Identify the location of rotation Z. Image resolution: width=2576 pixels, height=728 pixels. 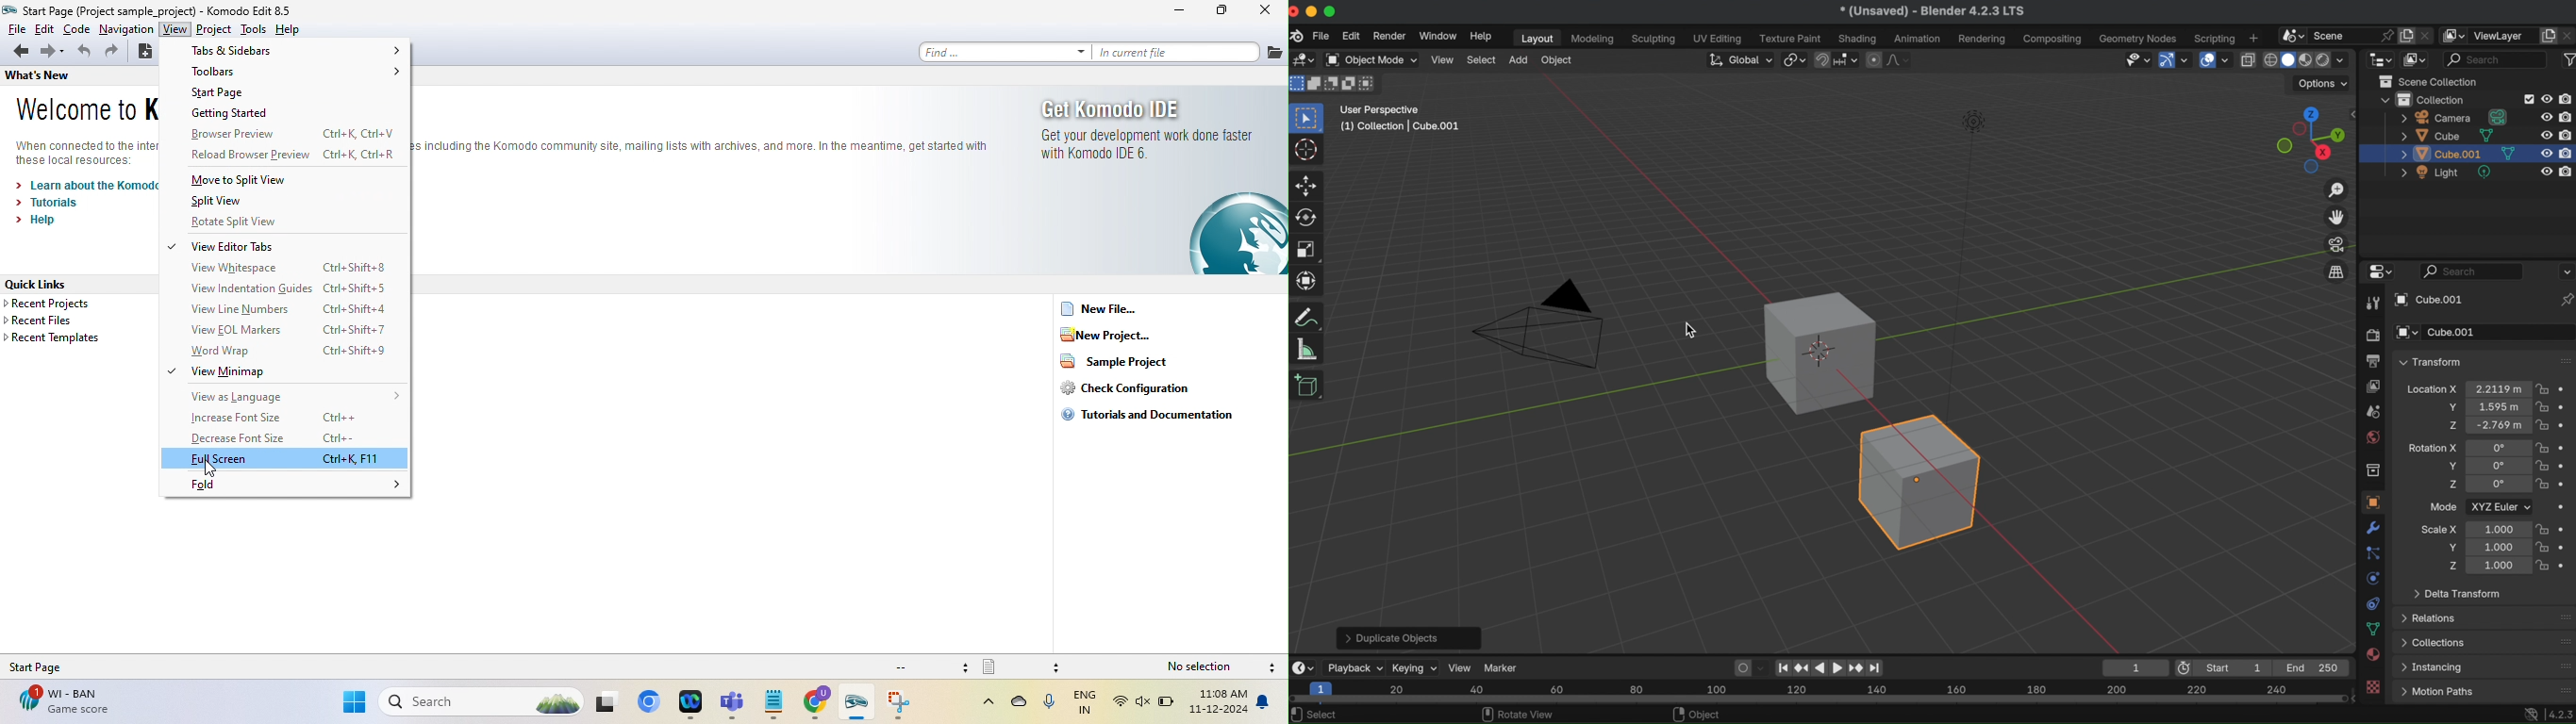
(2452, 486).